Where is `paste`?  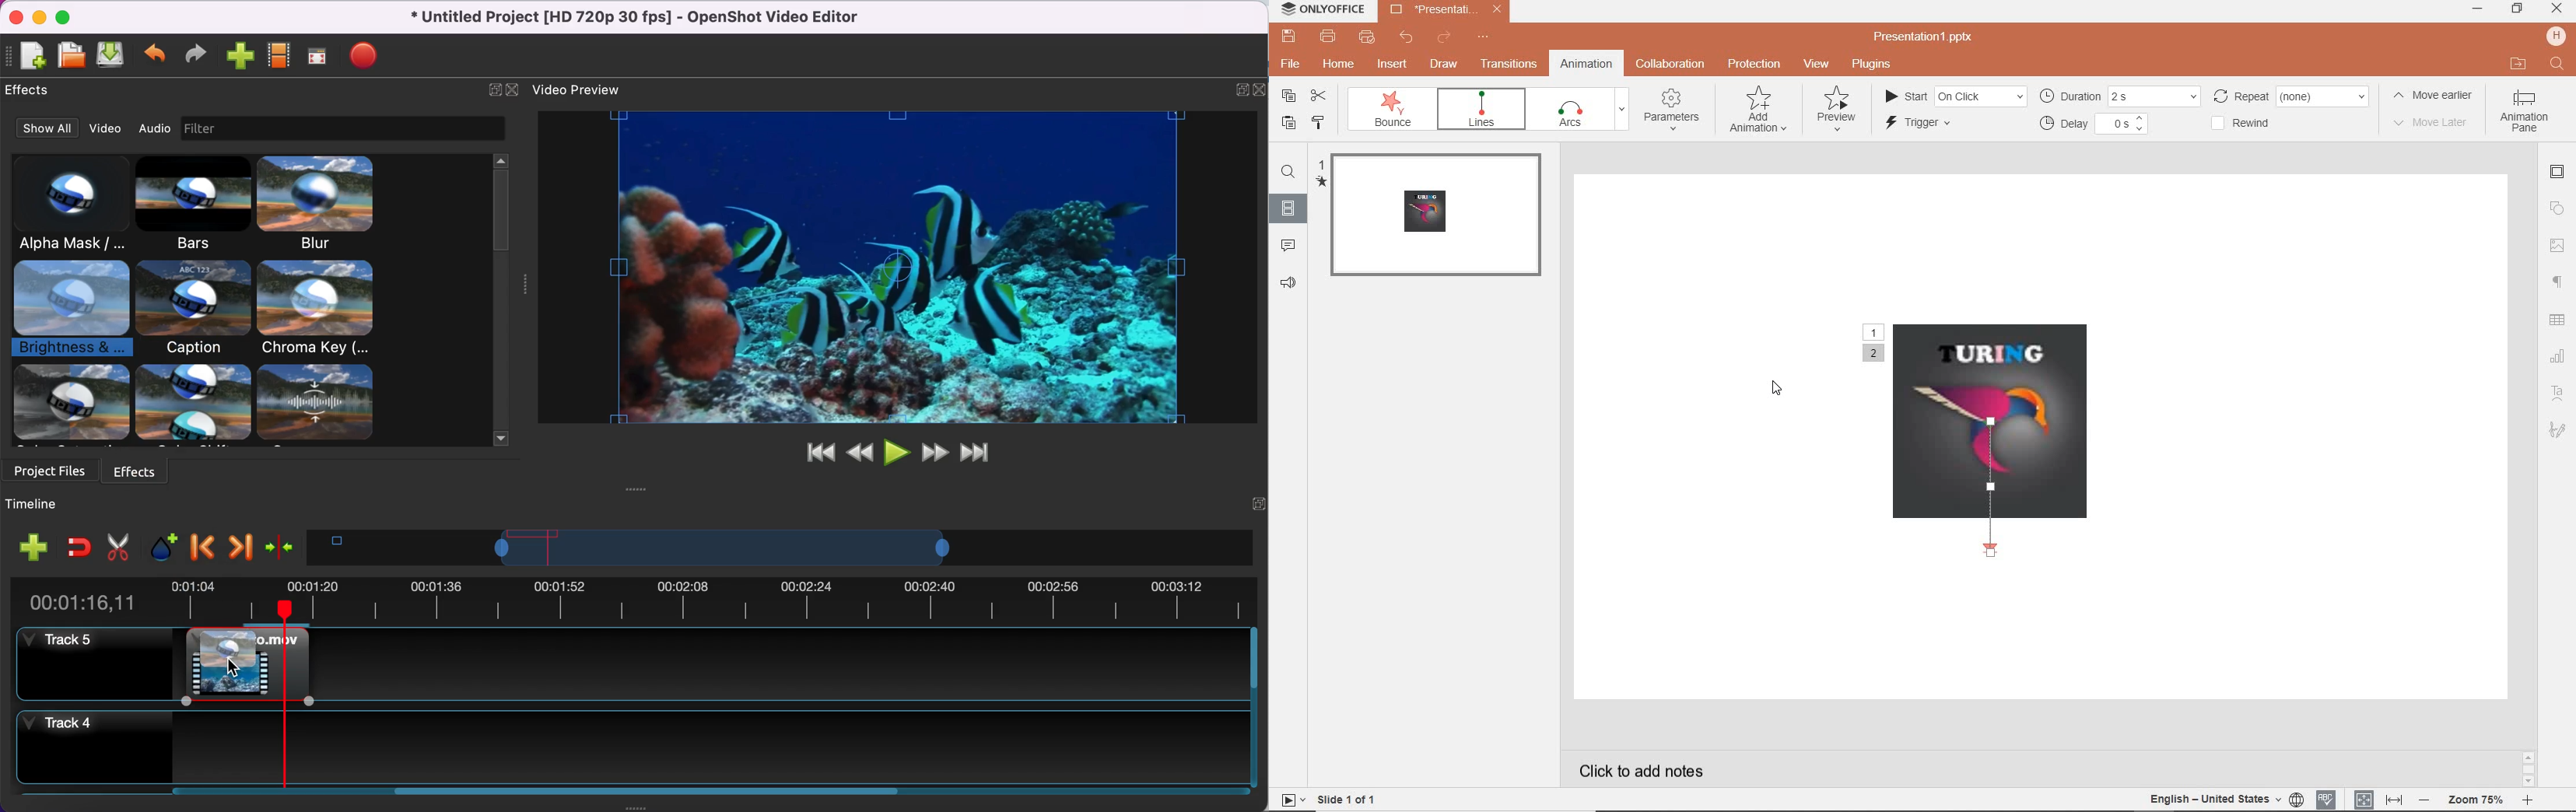
paste is located at coordinates (1289, 125).